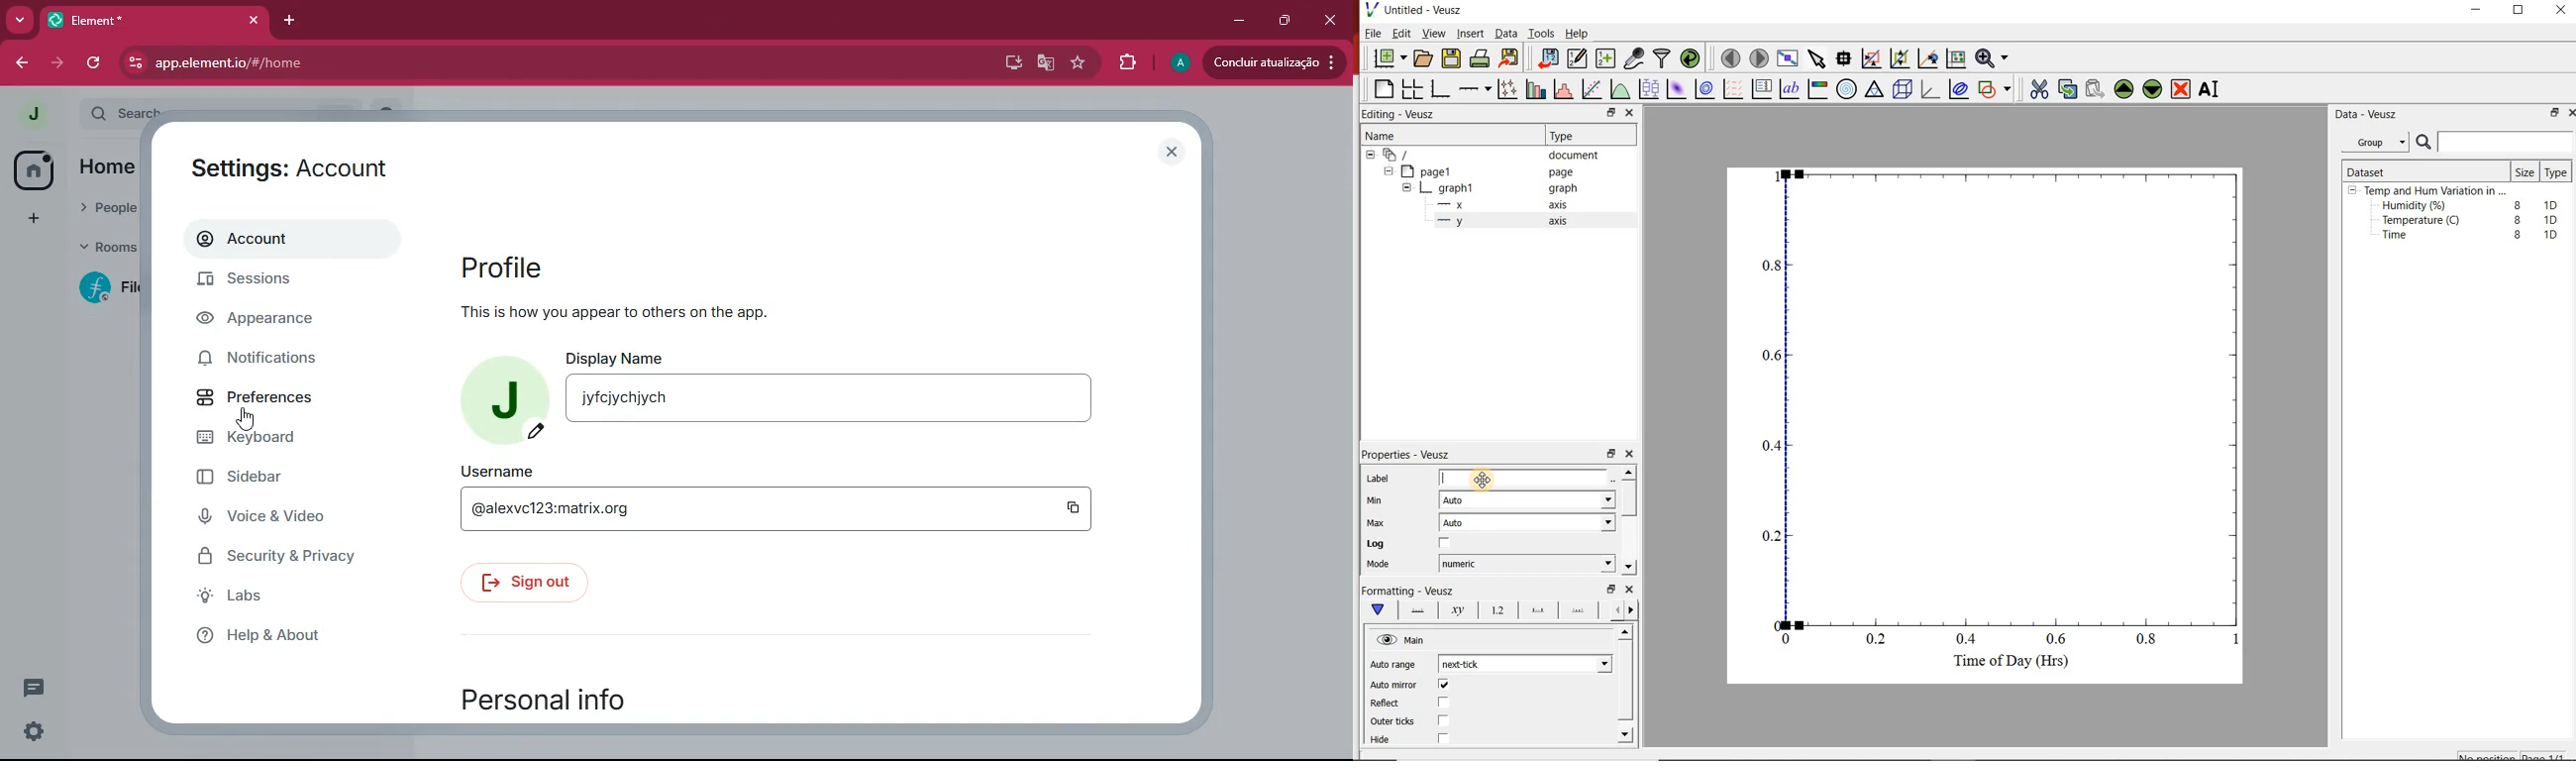  Describe the element at coordinates (2488, 756) in the screenshot. I see `No position` at that location.